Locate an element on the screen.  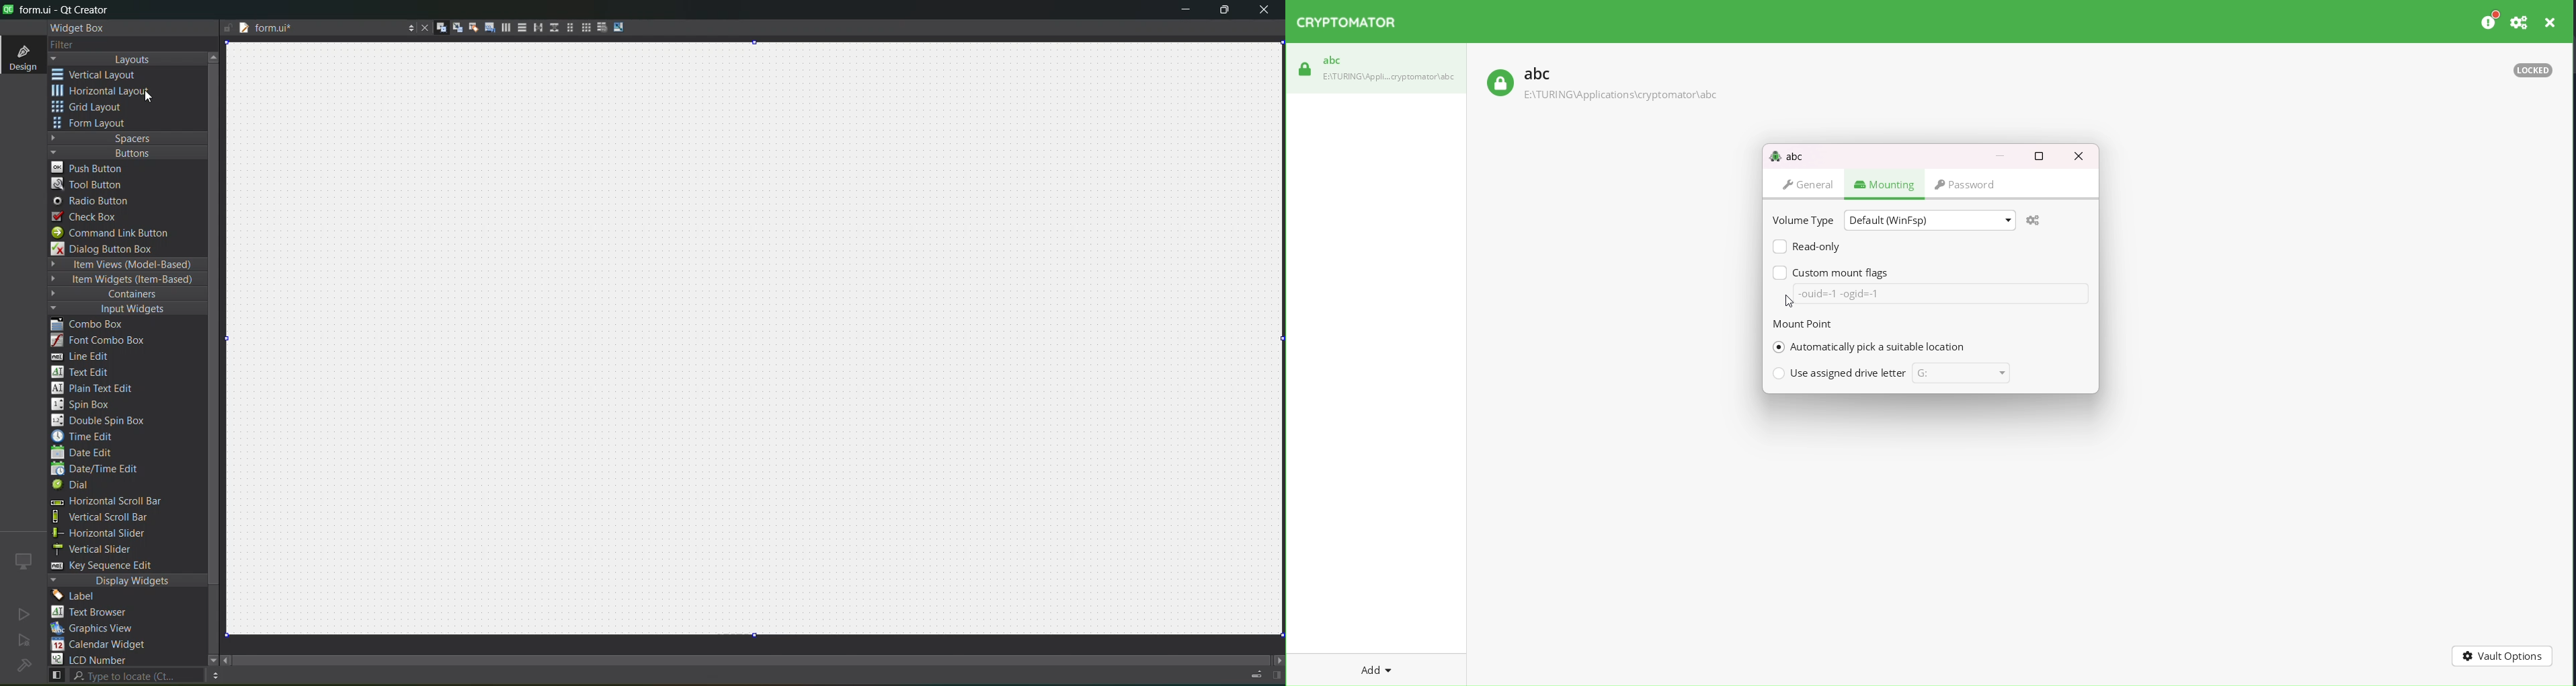
close is located at coordinates (2551, 22).